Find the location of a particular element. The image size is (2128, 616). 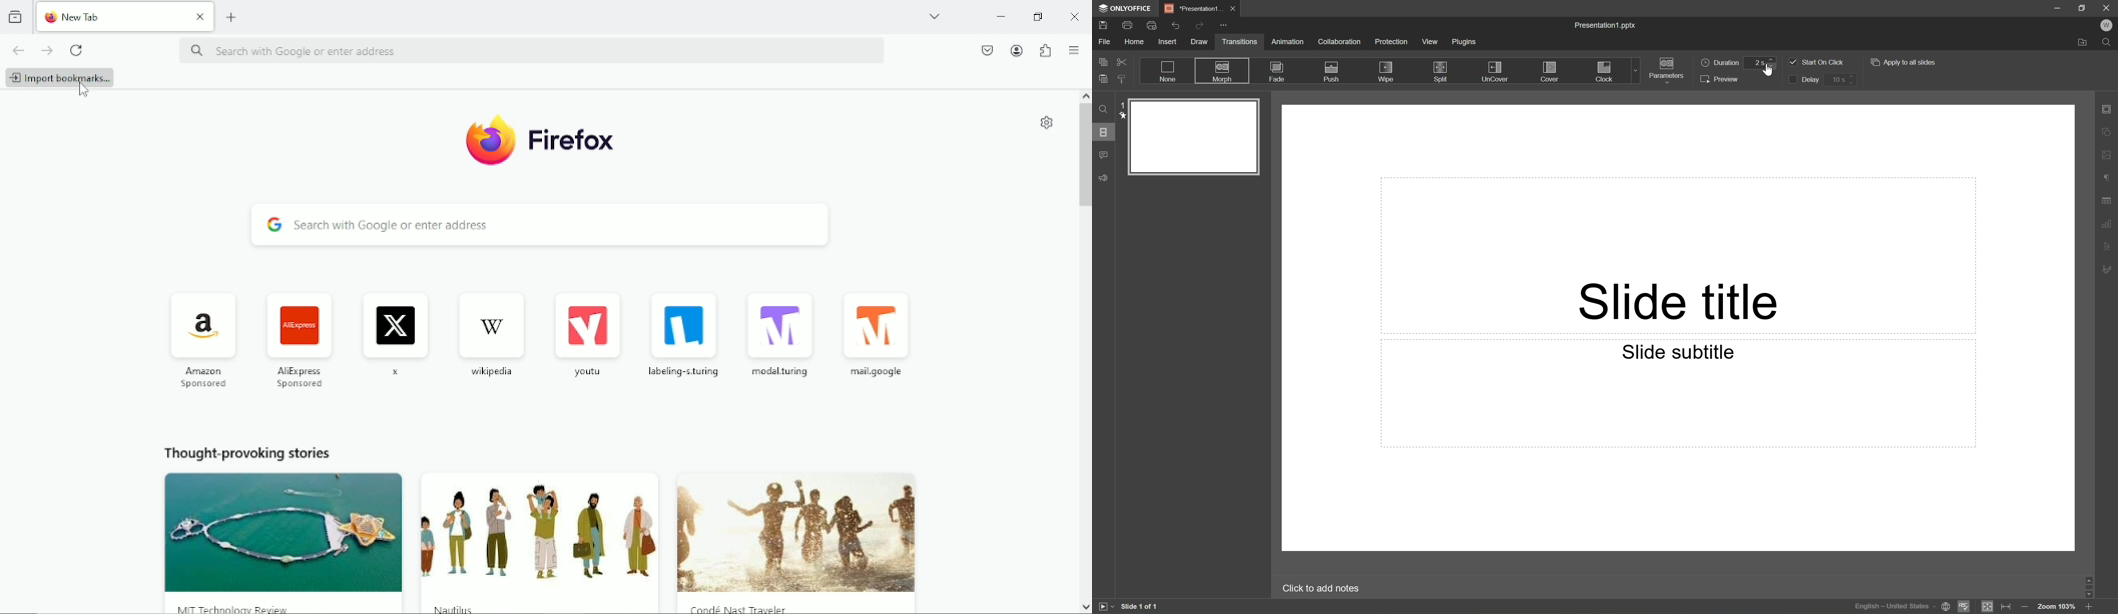

Open application menu is located at coordinates (1076, 50).